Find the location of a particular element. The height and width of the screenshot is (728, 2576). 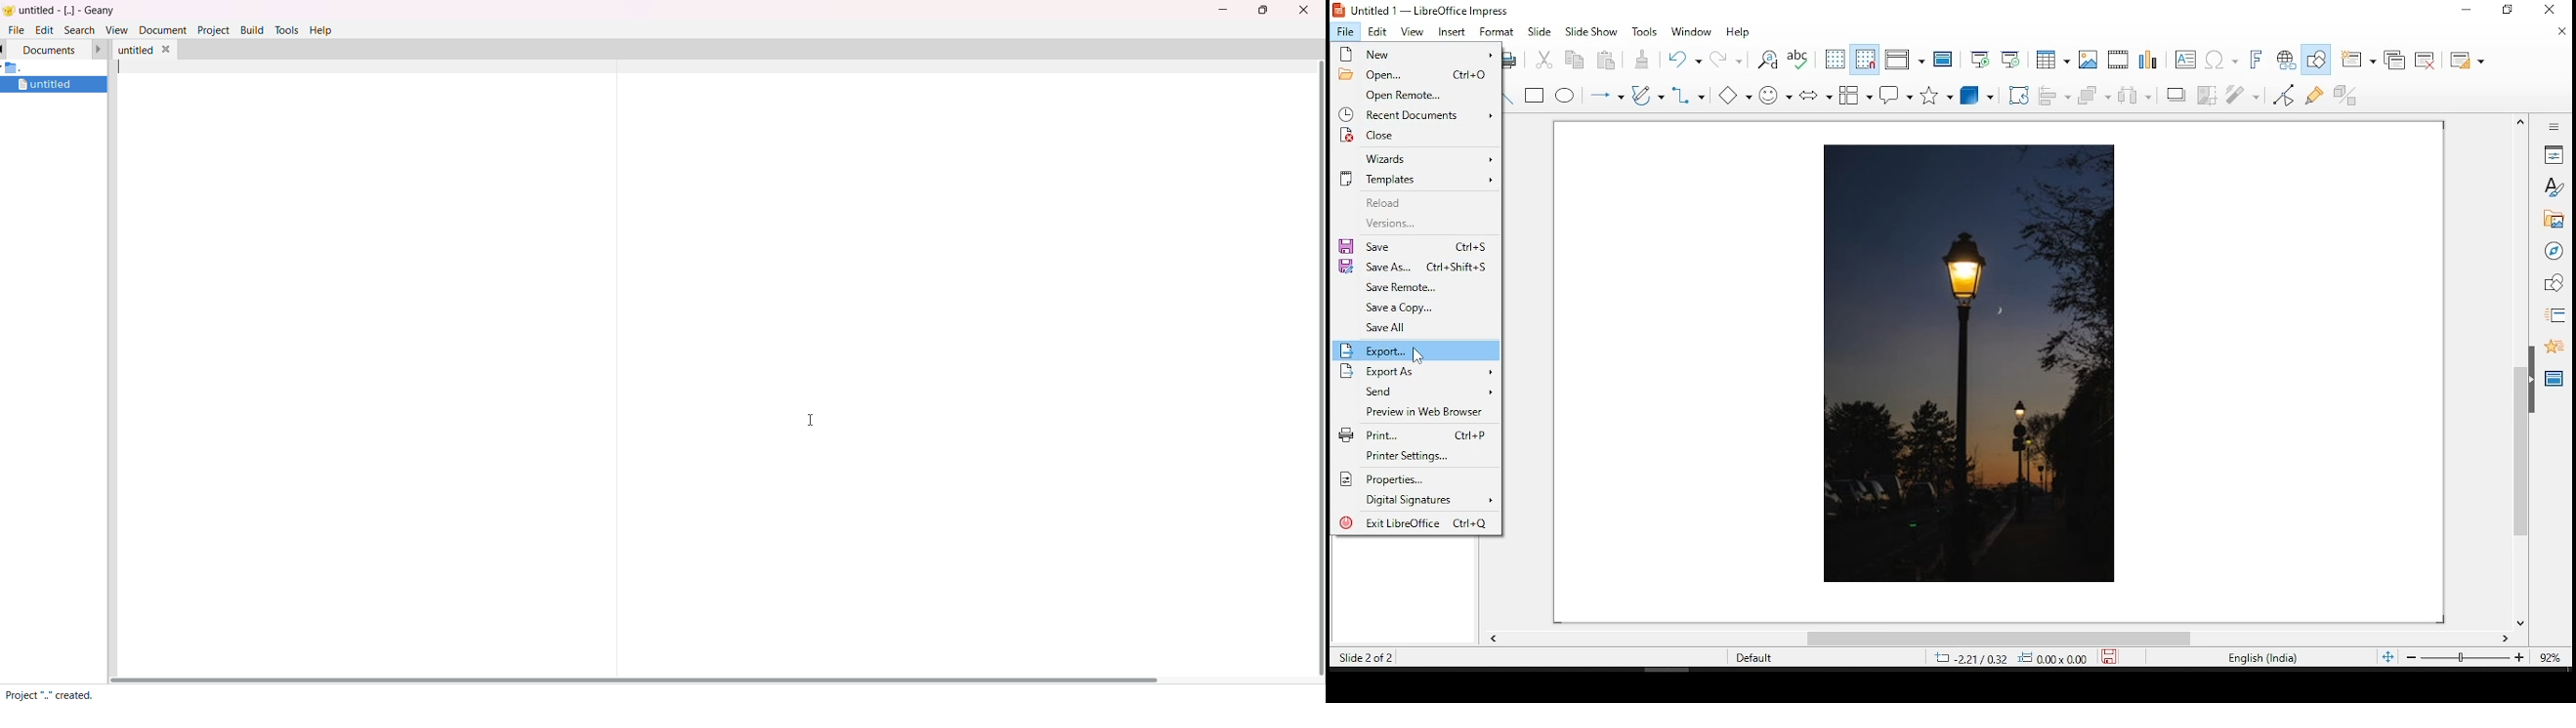

flowchart is located at coordinates (1856, 95).